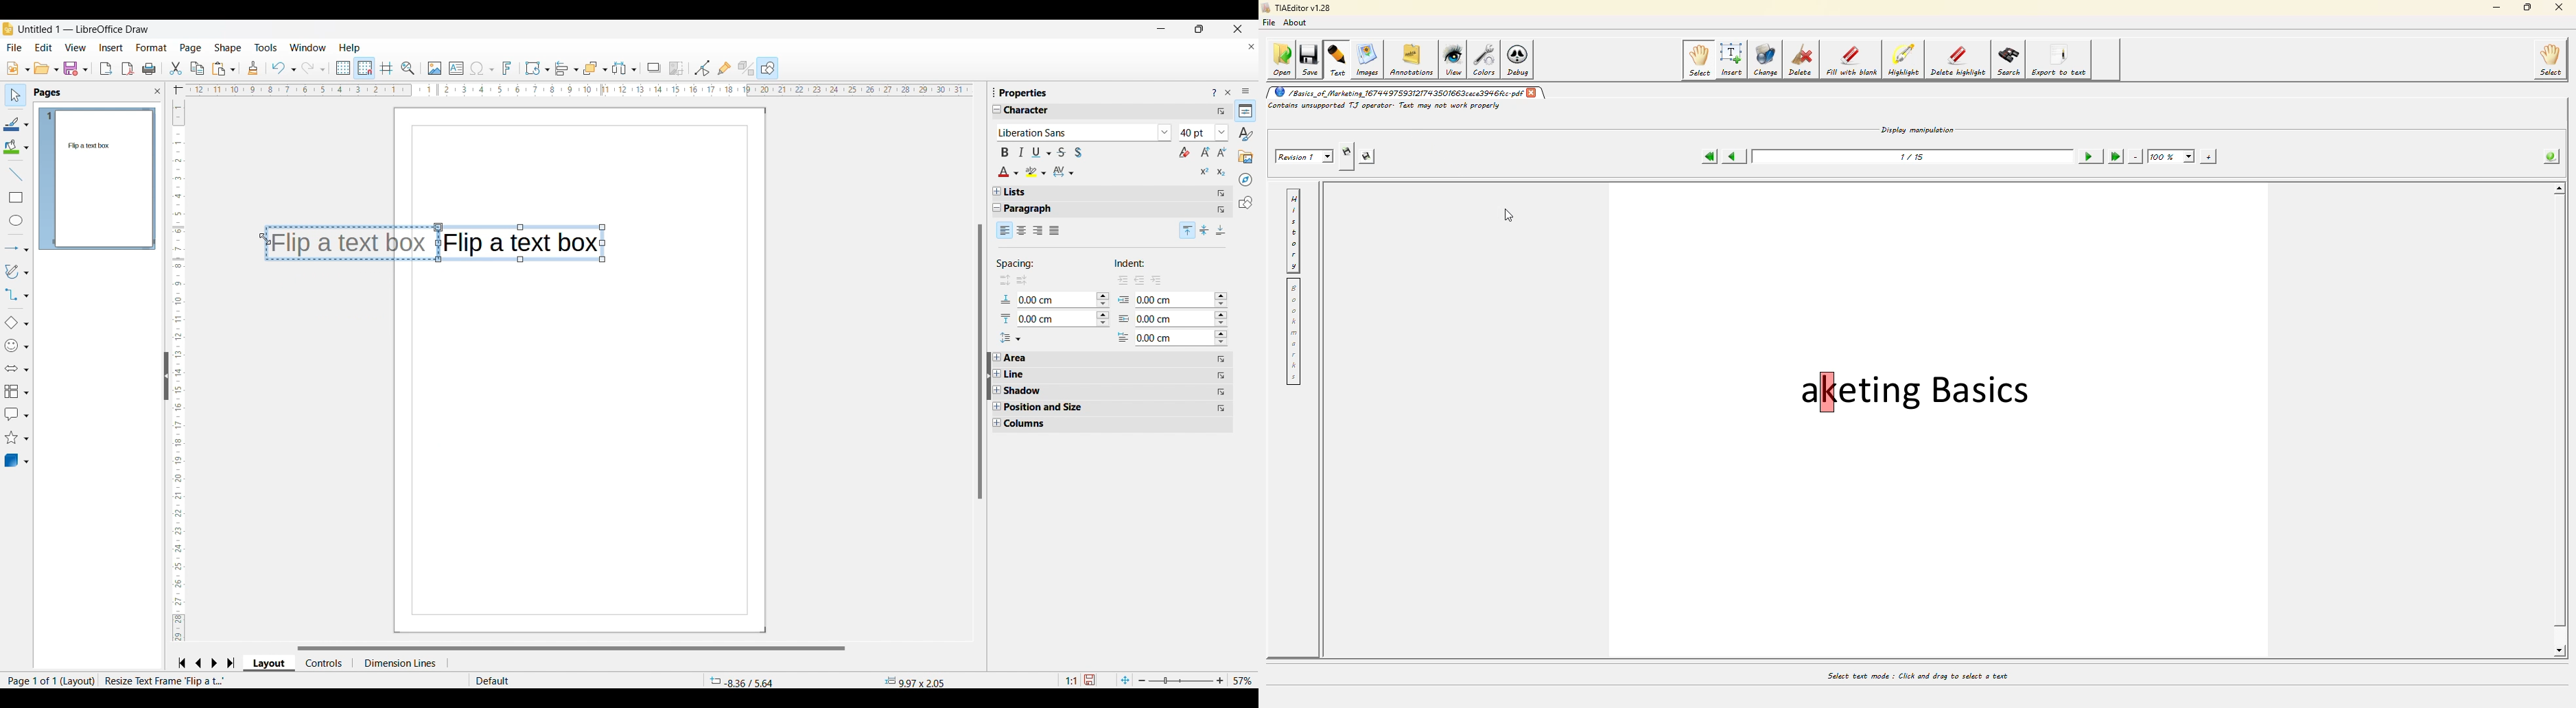  Describe the element at coordinates (44, 48) in the screenshot. I see `Edit menu` at that location.